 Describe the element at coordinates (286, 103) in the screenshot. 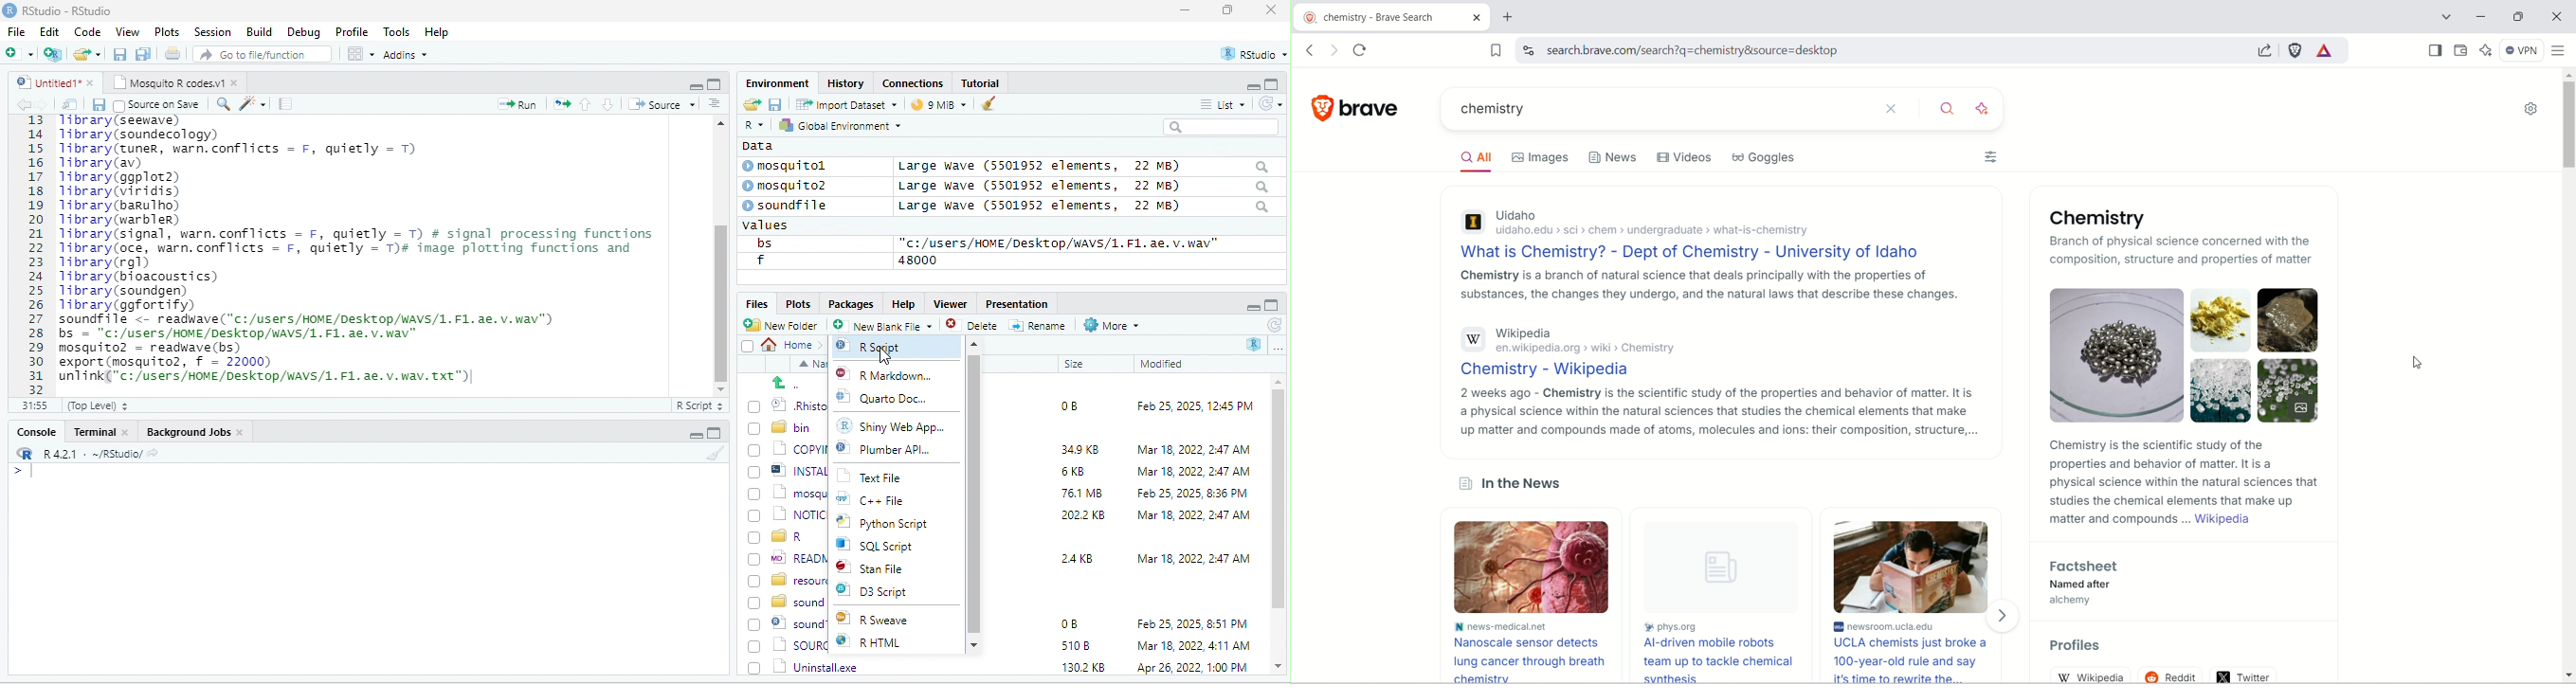

I see `note` at that location.